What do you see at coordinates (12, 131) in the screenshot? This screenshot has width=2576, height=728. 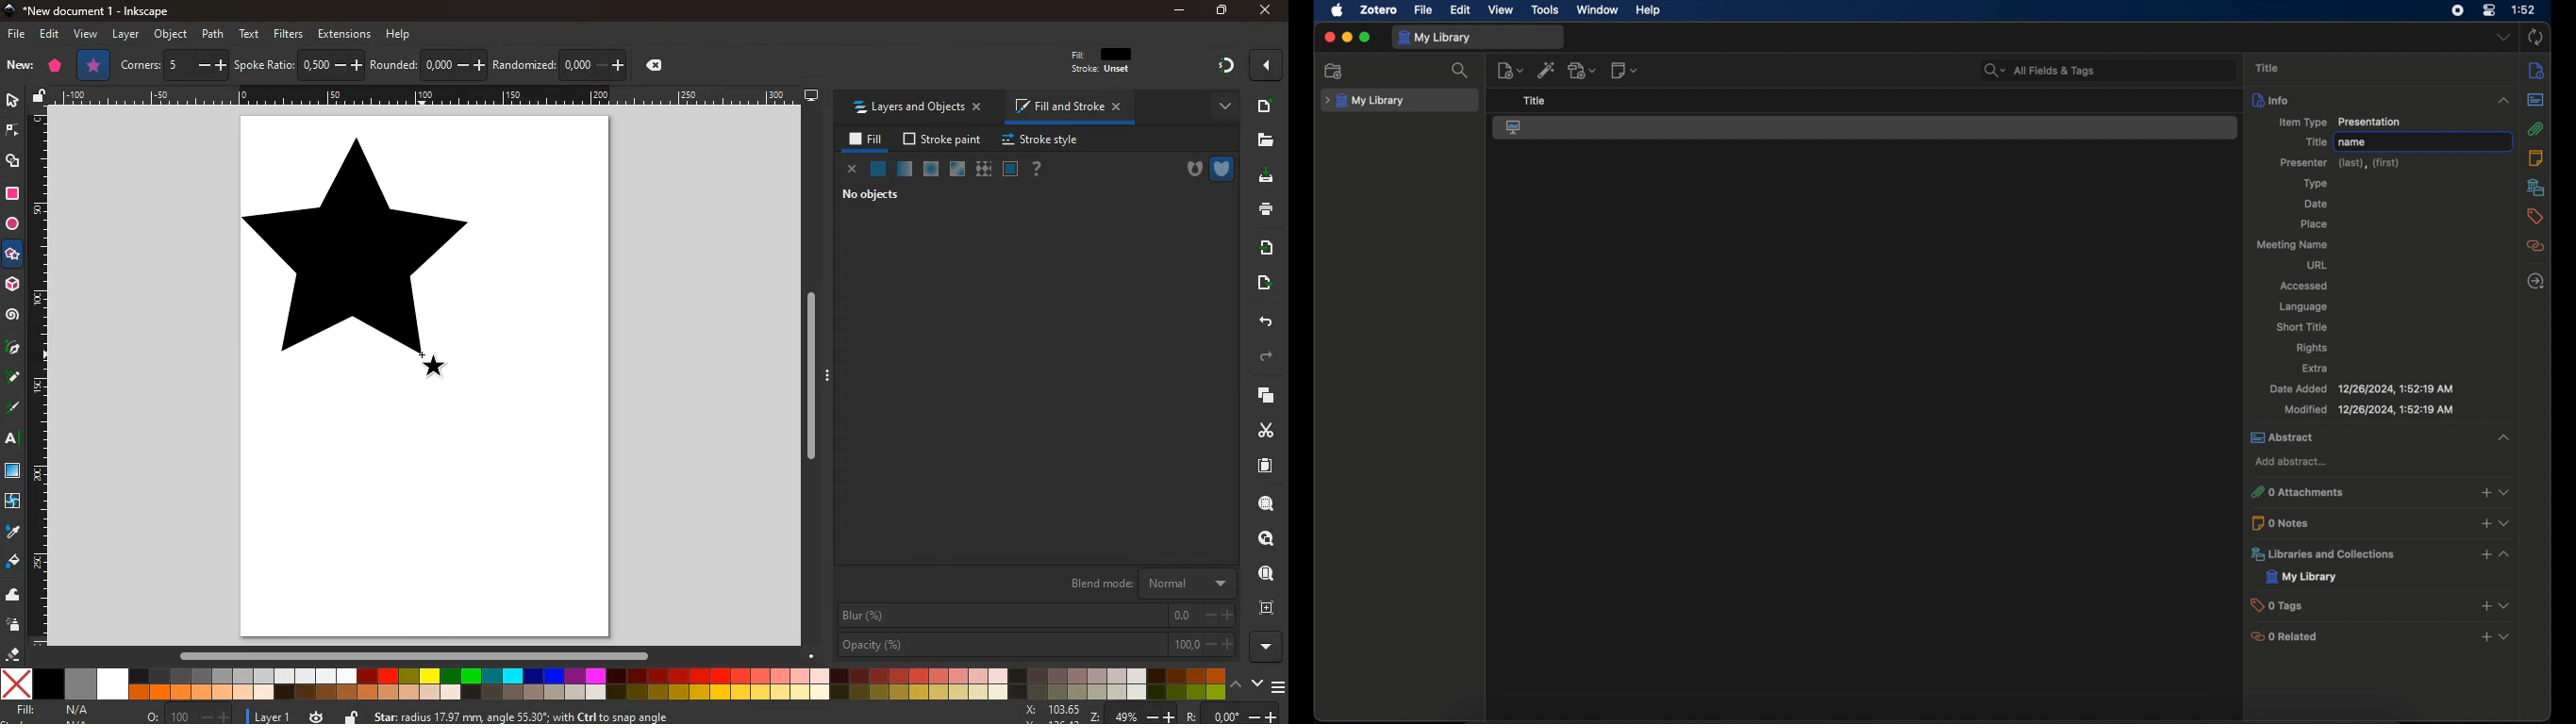 I see `edge` at bounding box center [12, 131].